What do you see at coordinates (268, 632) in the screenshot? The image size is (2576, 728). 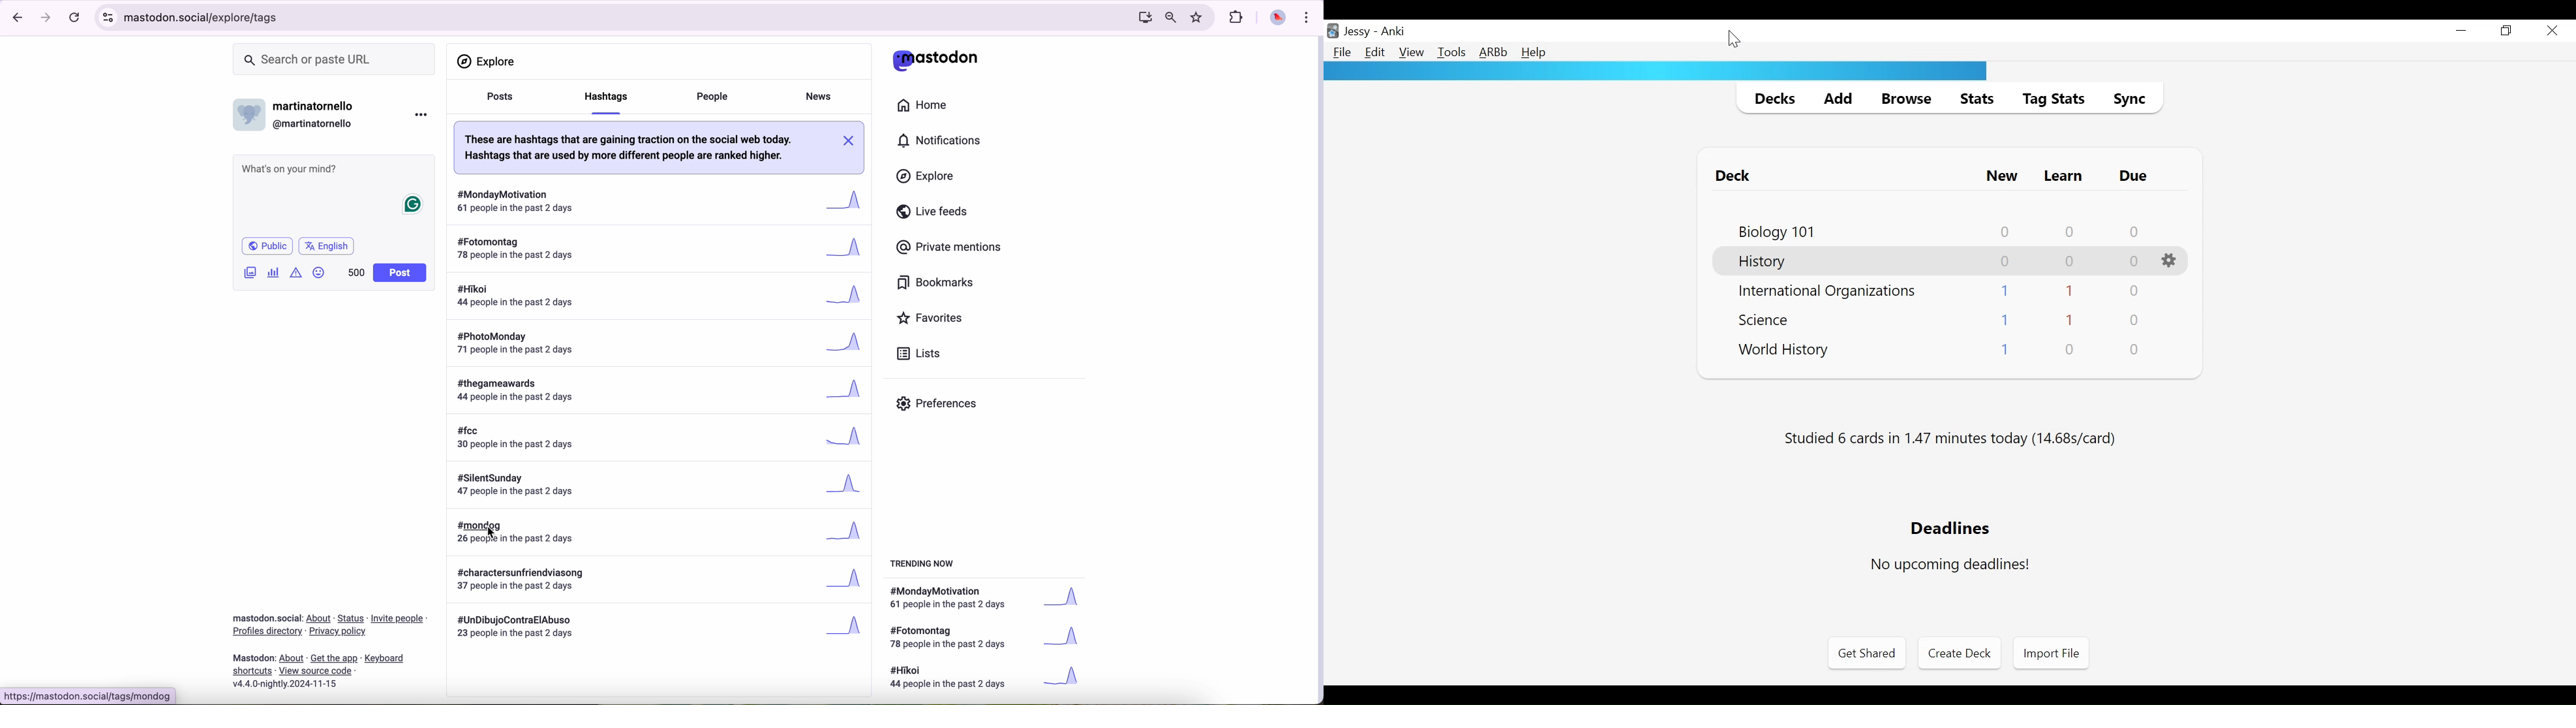 I see `link` at bounding box center [268, 632].